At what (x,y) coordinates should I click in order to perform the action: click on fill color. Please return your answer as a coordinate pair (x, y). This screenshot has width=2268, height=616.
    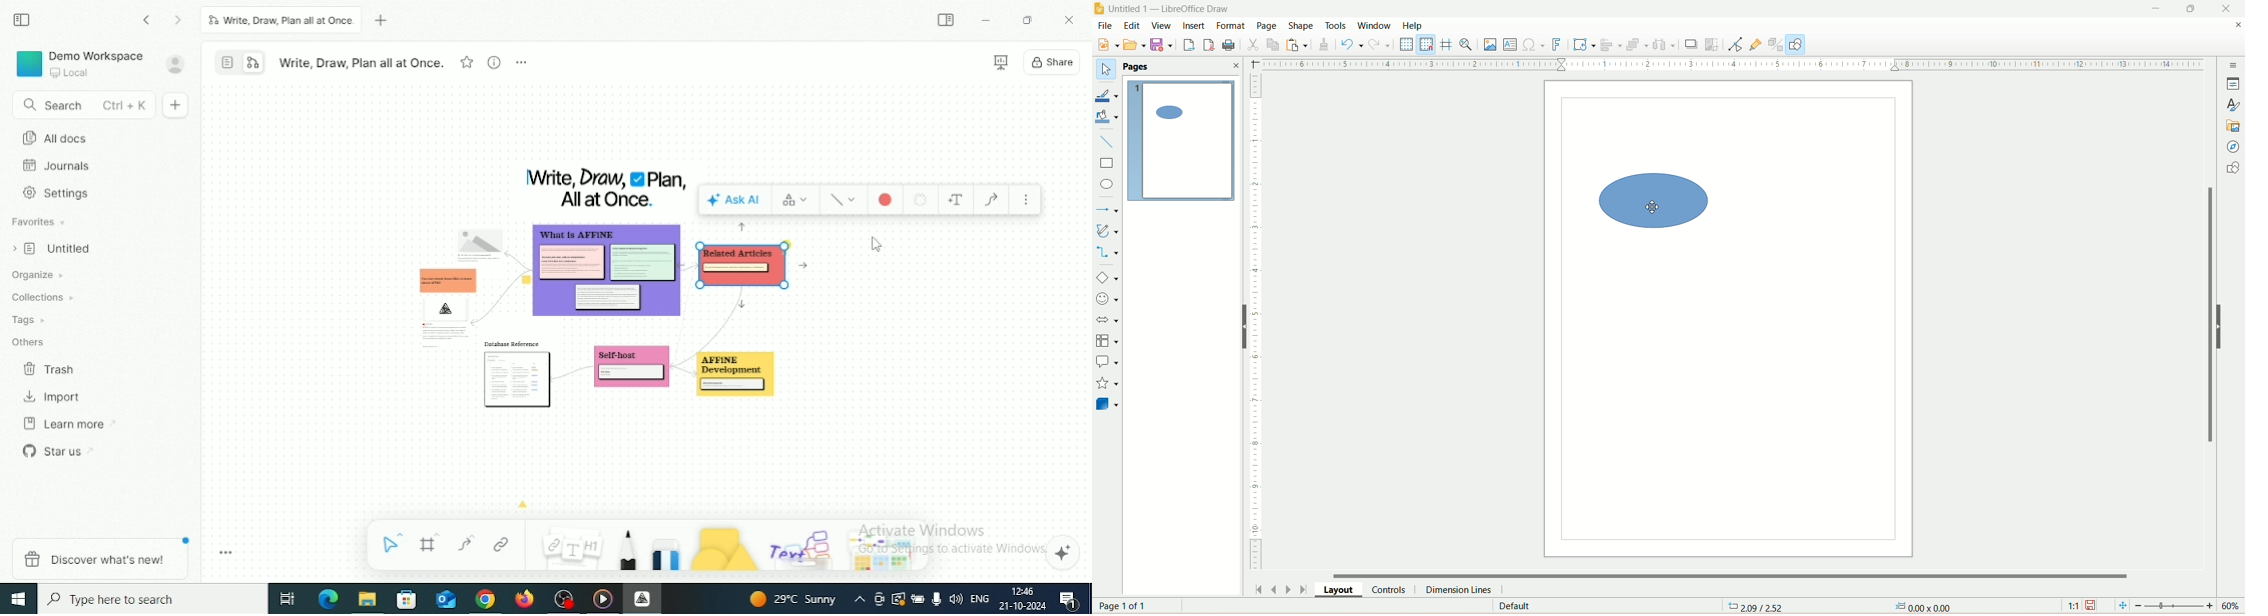
    Looking at the image, I should click on (1108, 117).